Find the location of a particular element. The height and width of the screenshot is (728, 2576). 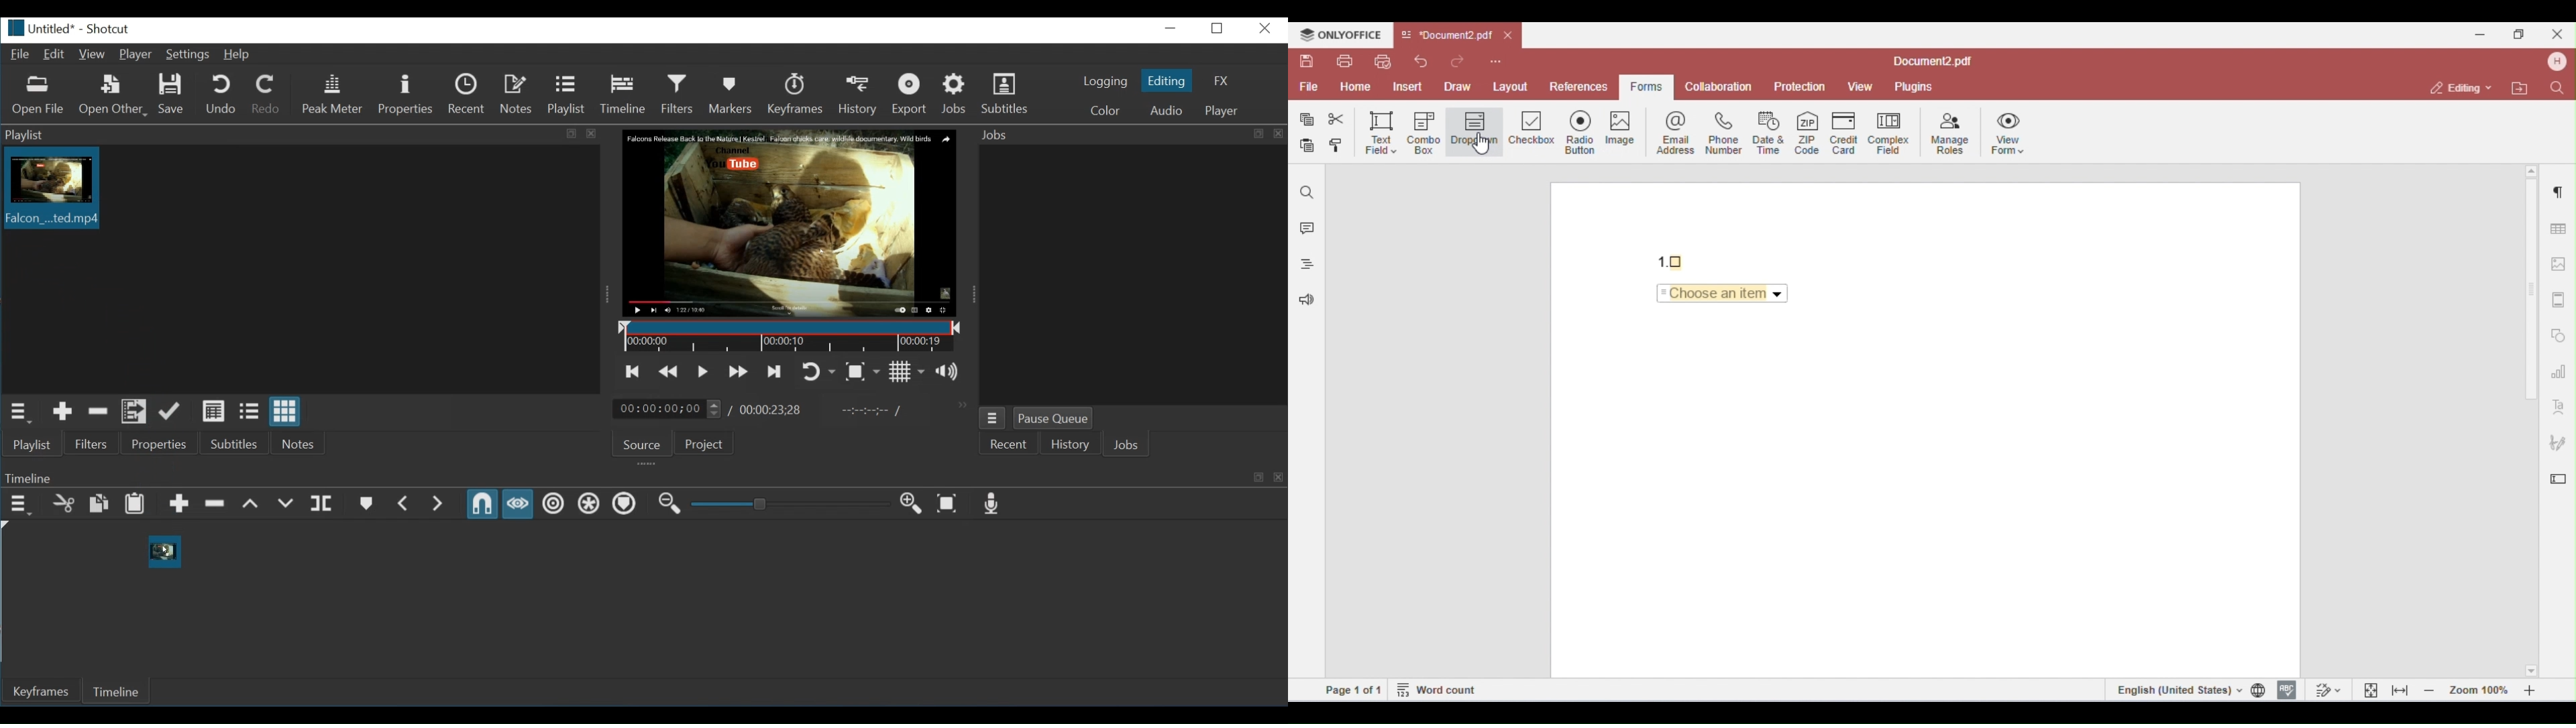

credit card is located at coordinates (1846, 132).